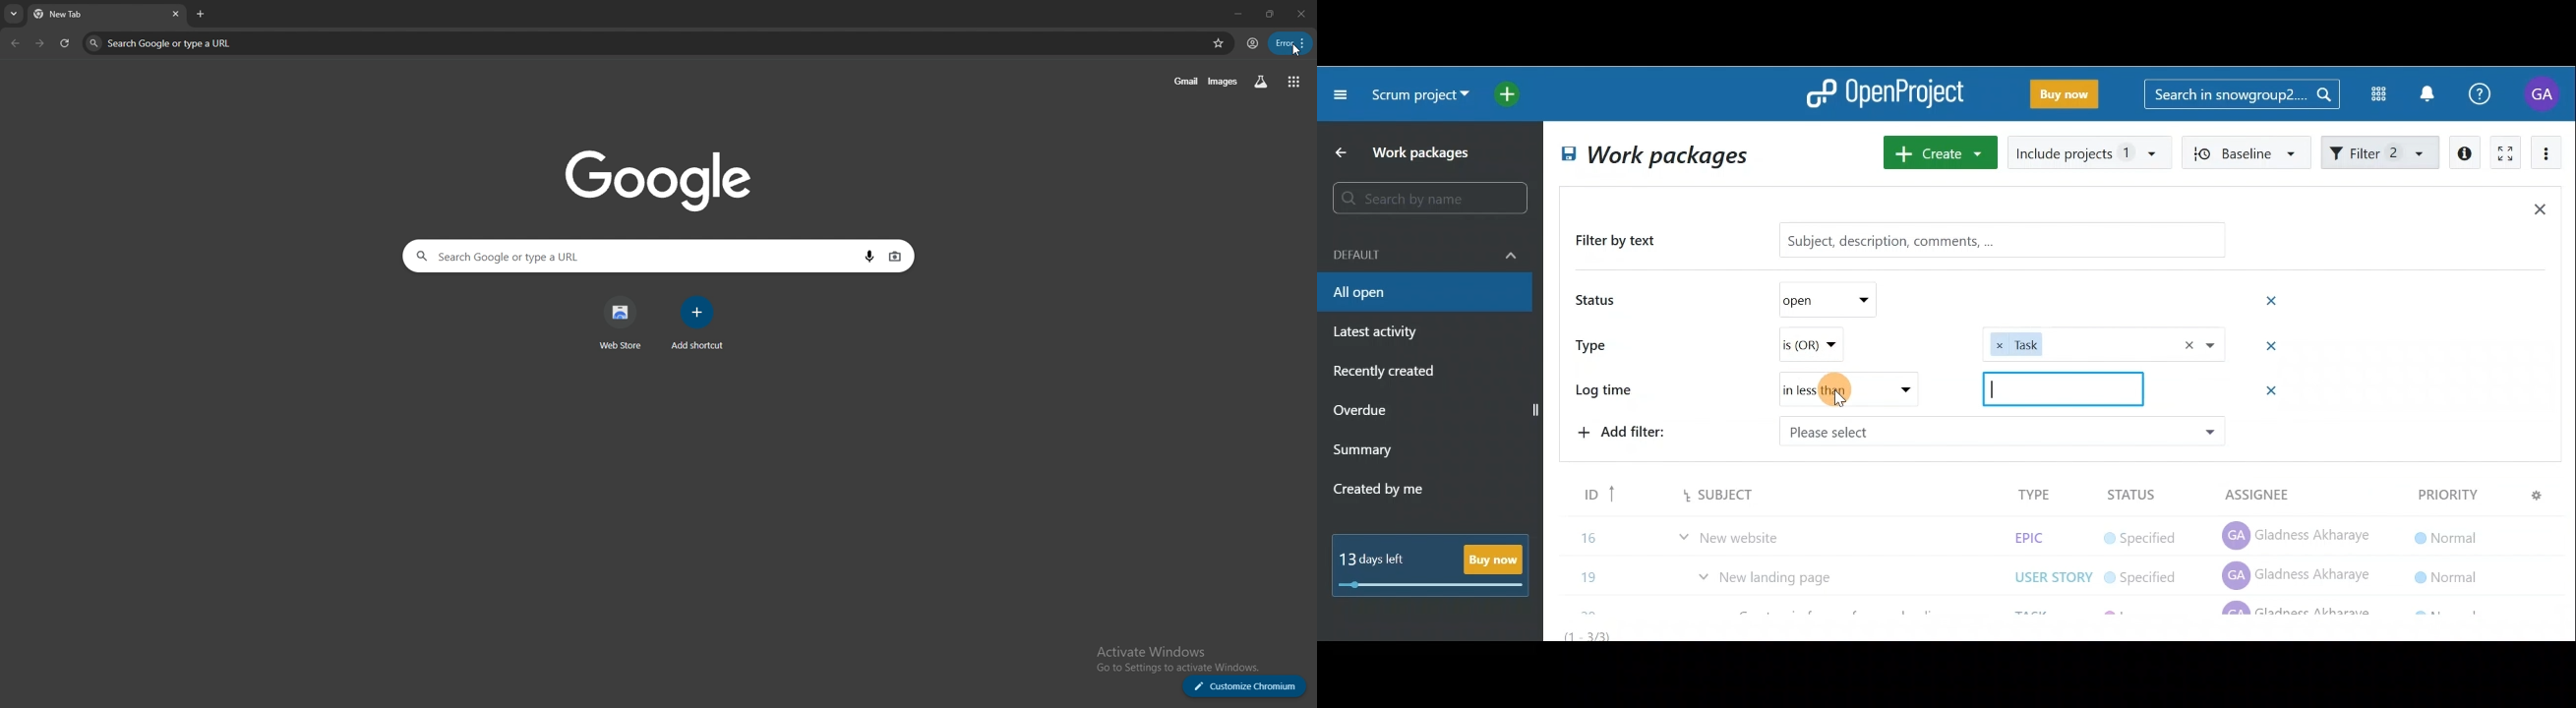 This screenshot has width=2576, height=728. I want to click on Buy now, so click(2068, 97).